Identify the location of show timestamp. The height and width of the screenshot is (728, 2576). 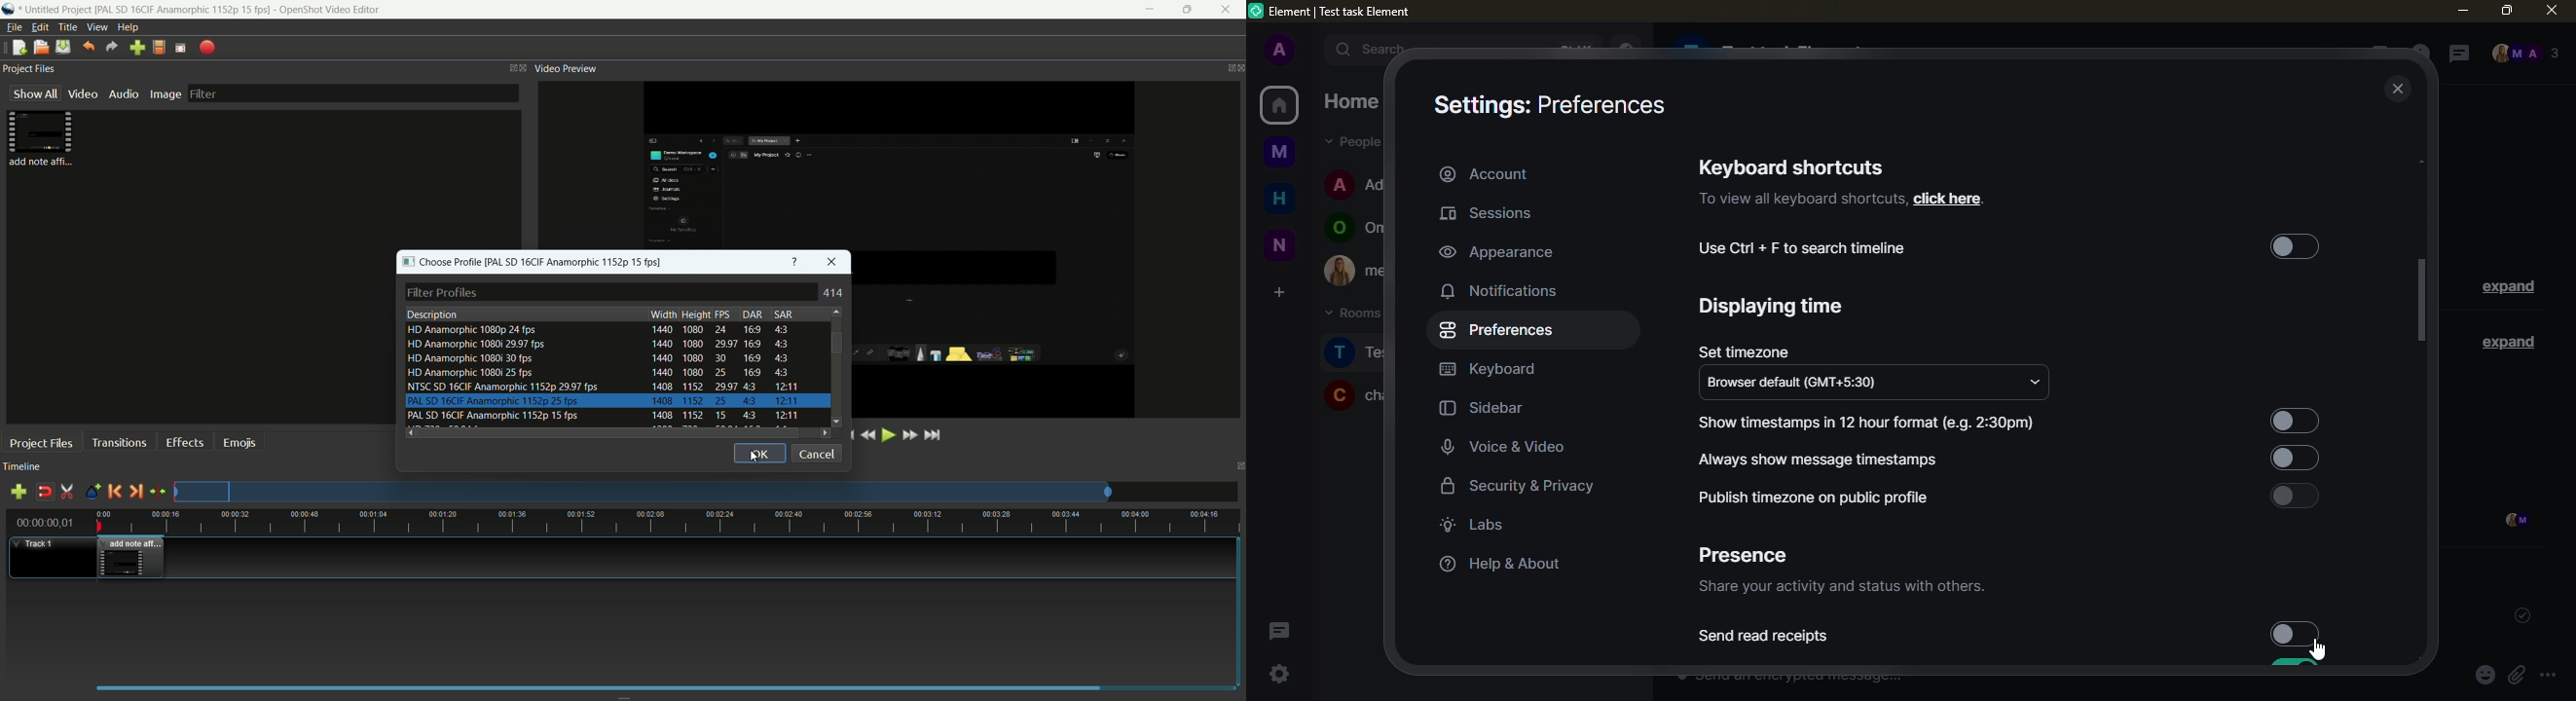
(1869, 423).